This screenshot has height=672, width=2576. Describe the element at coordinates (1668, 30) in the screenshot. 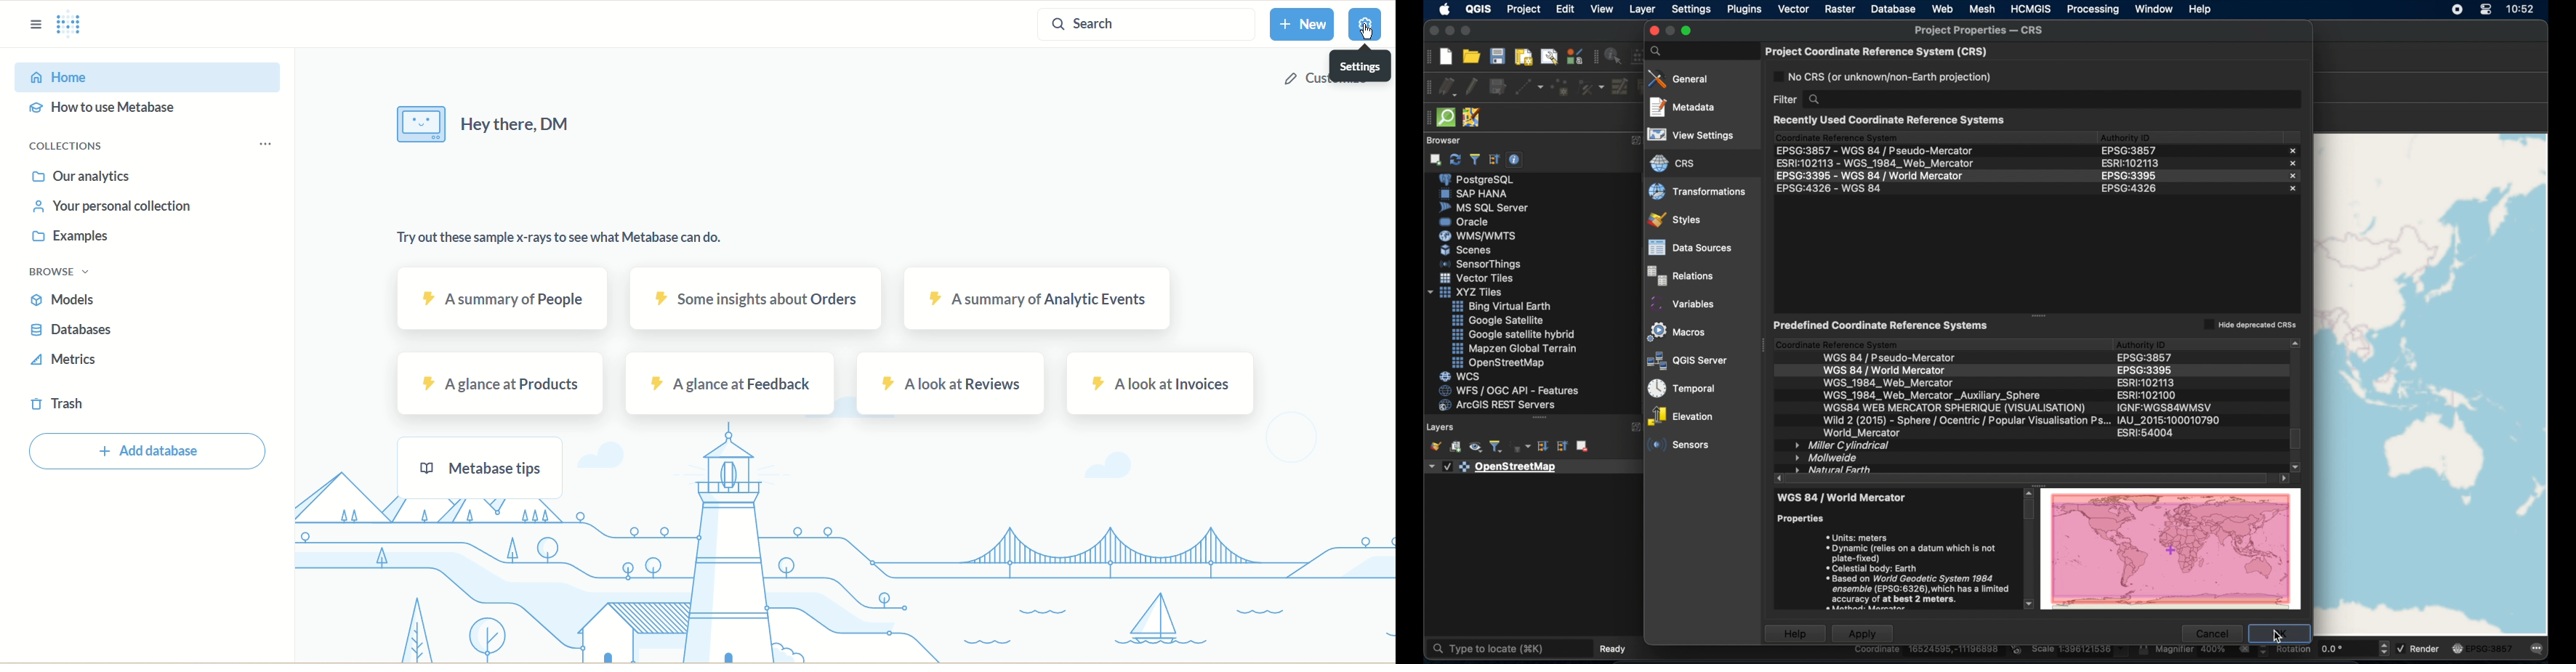

I see `inactive minimize button ` at that location.